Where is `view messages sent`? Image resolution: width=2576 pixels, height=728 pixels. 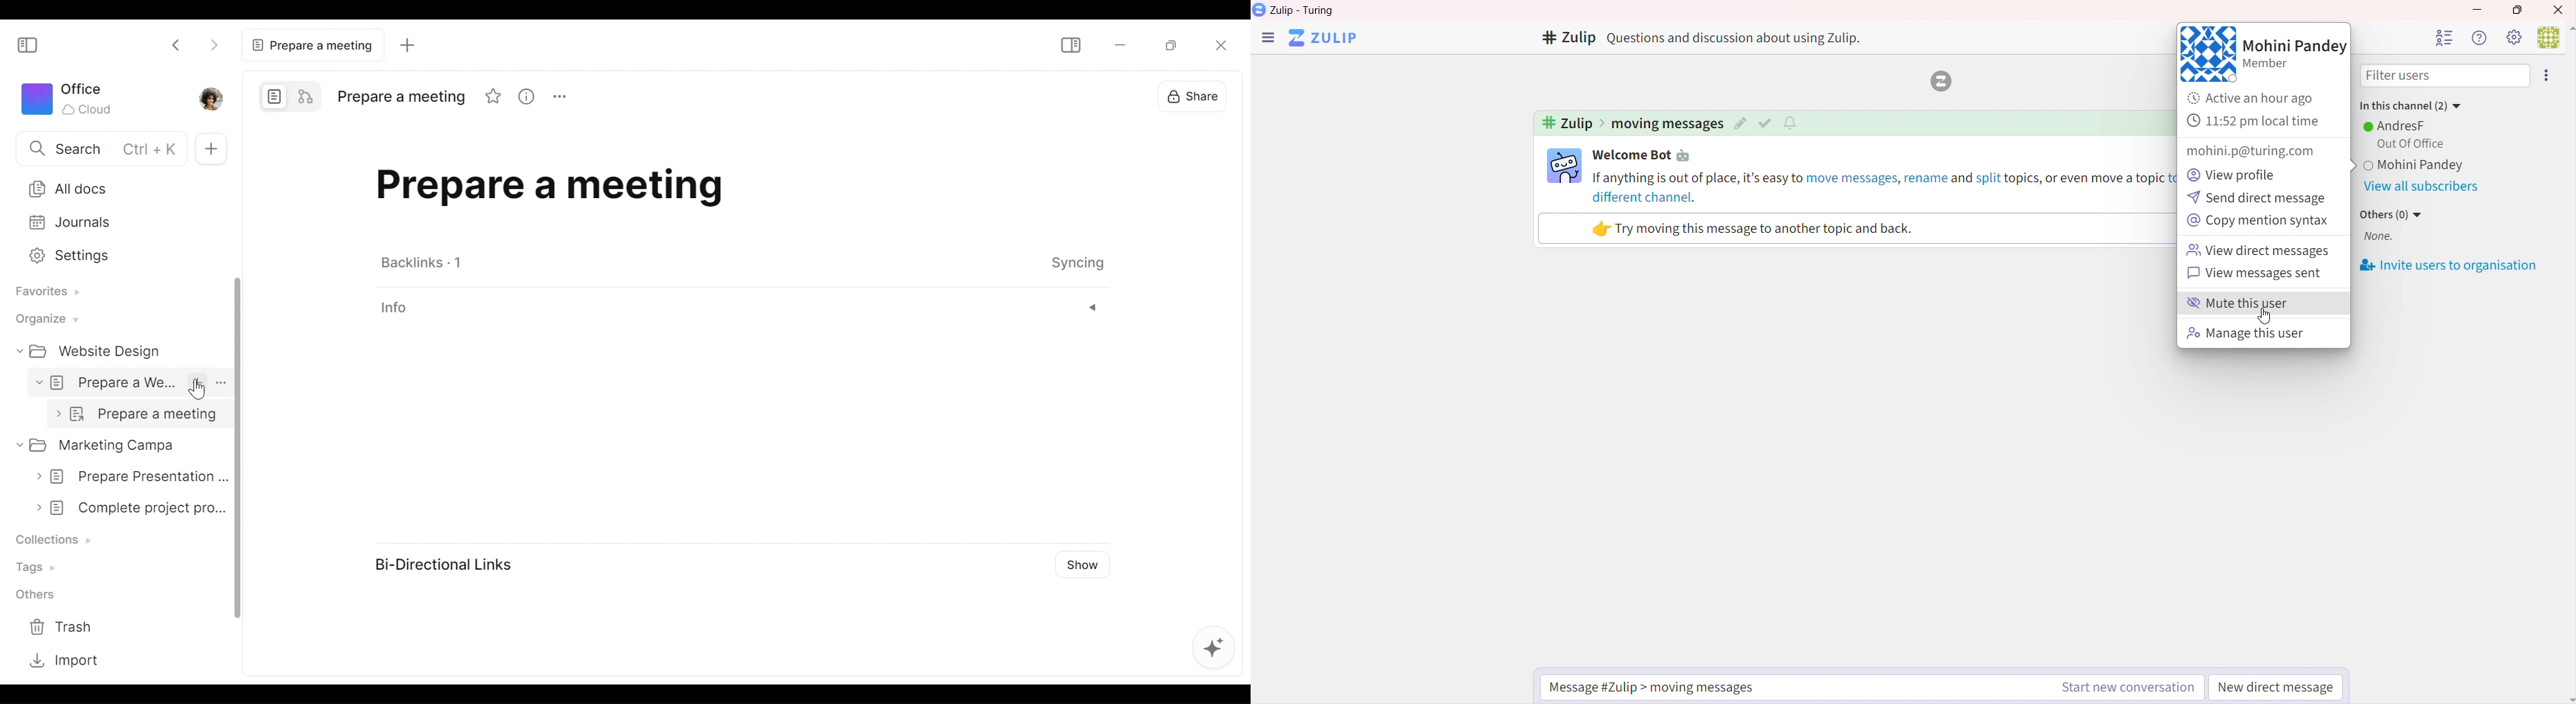 view messages sent is located at coordinates (2265, 274).